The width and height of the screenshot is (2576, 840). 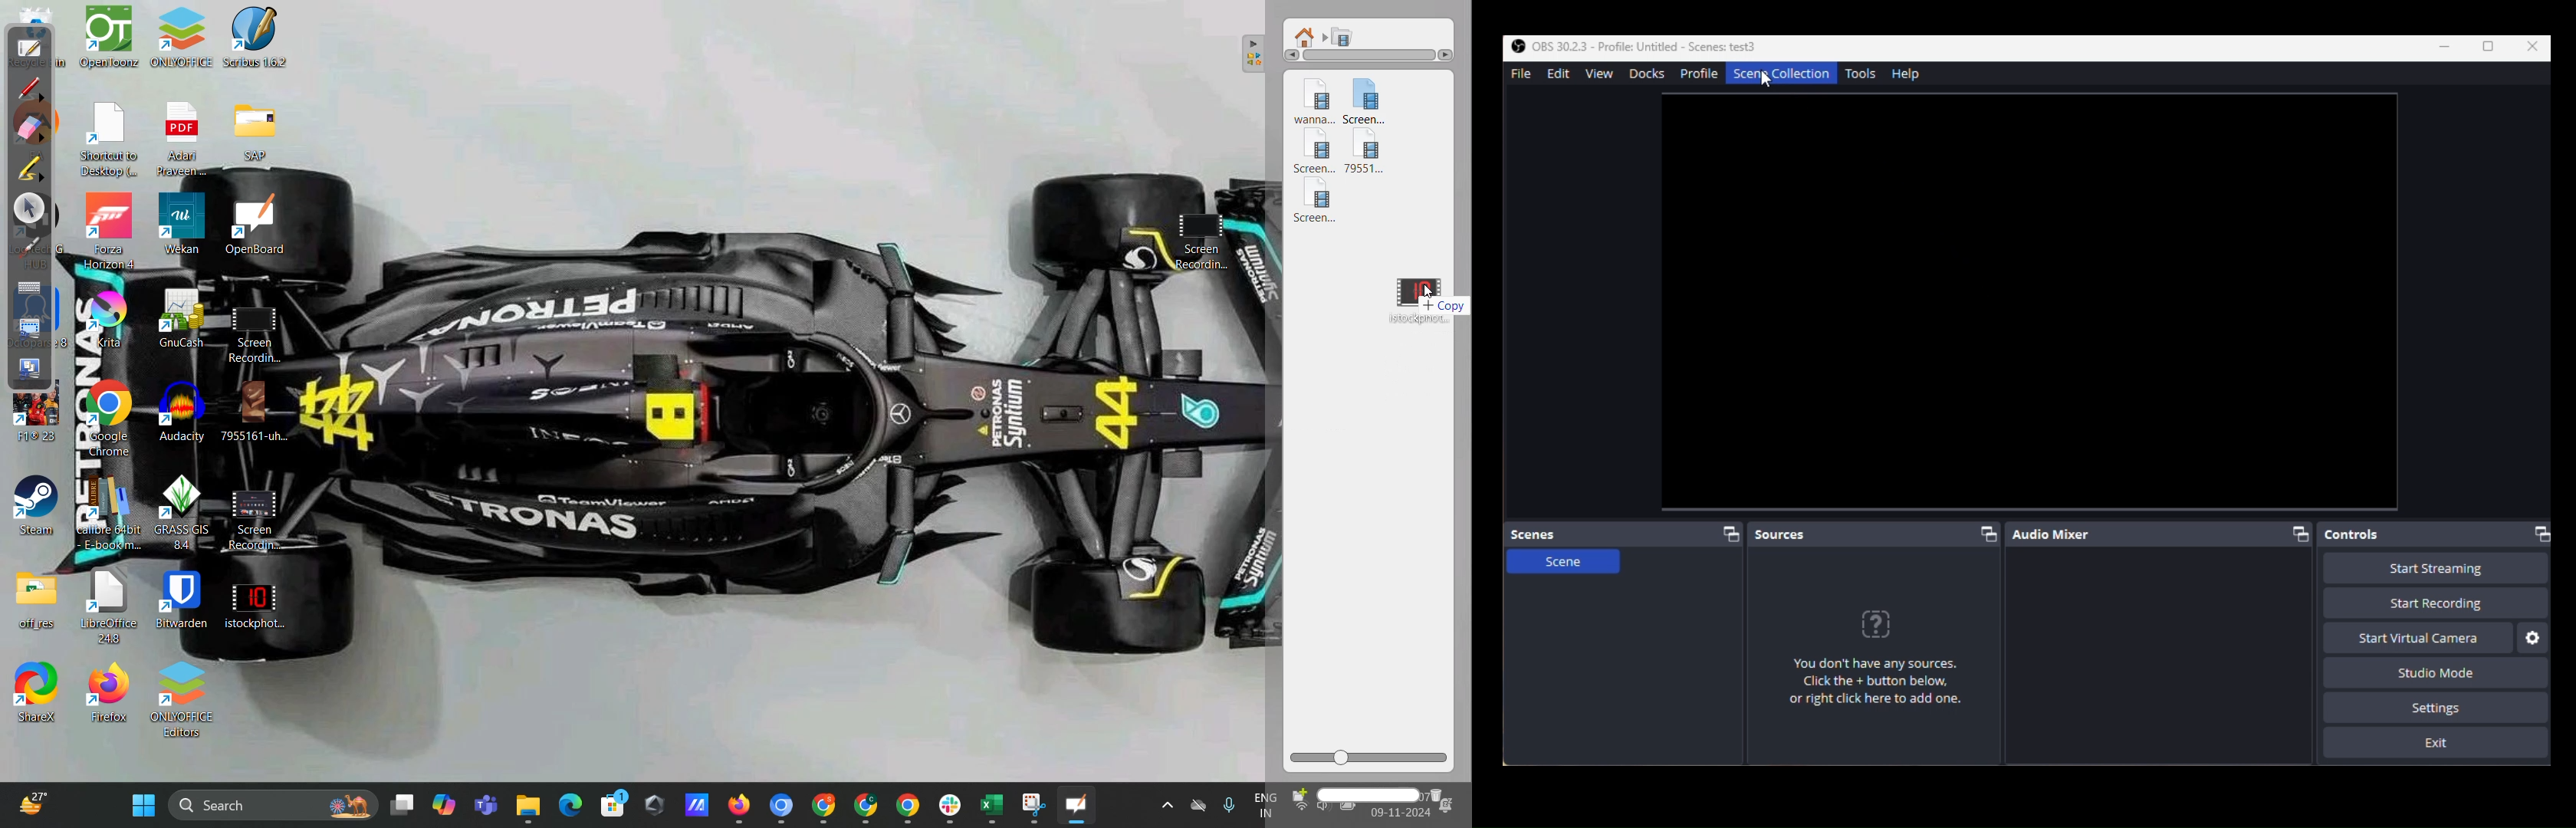 I want to click on delete, so click(x=1447, y=794).